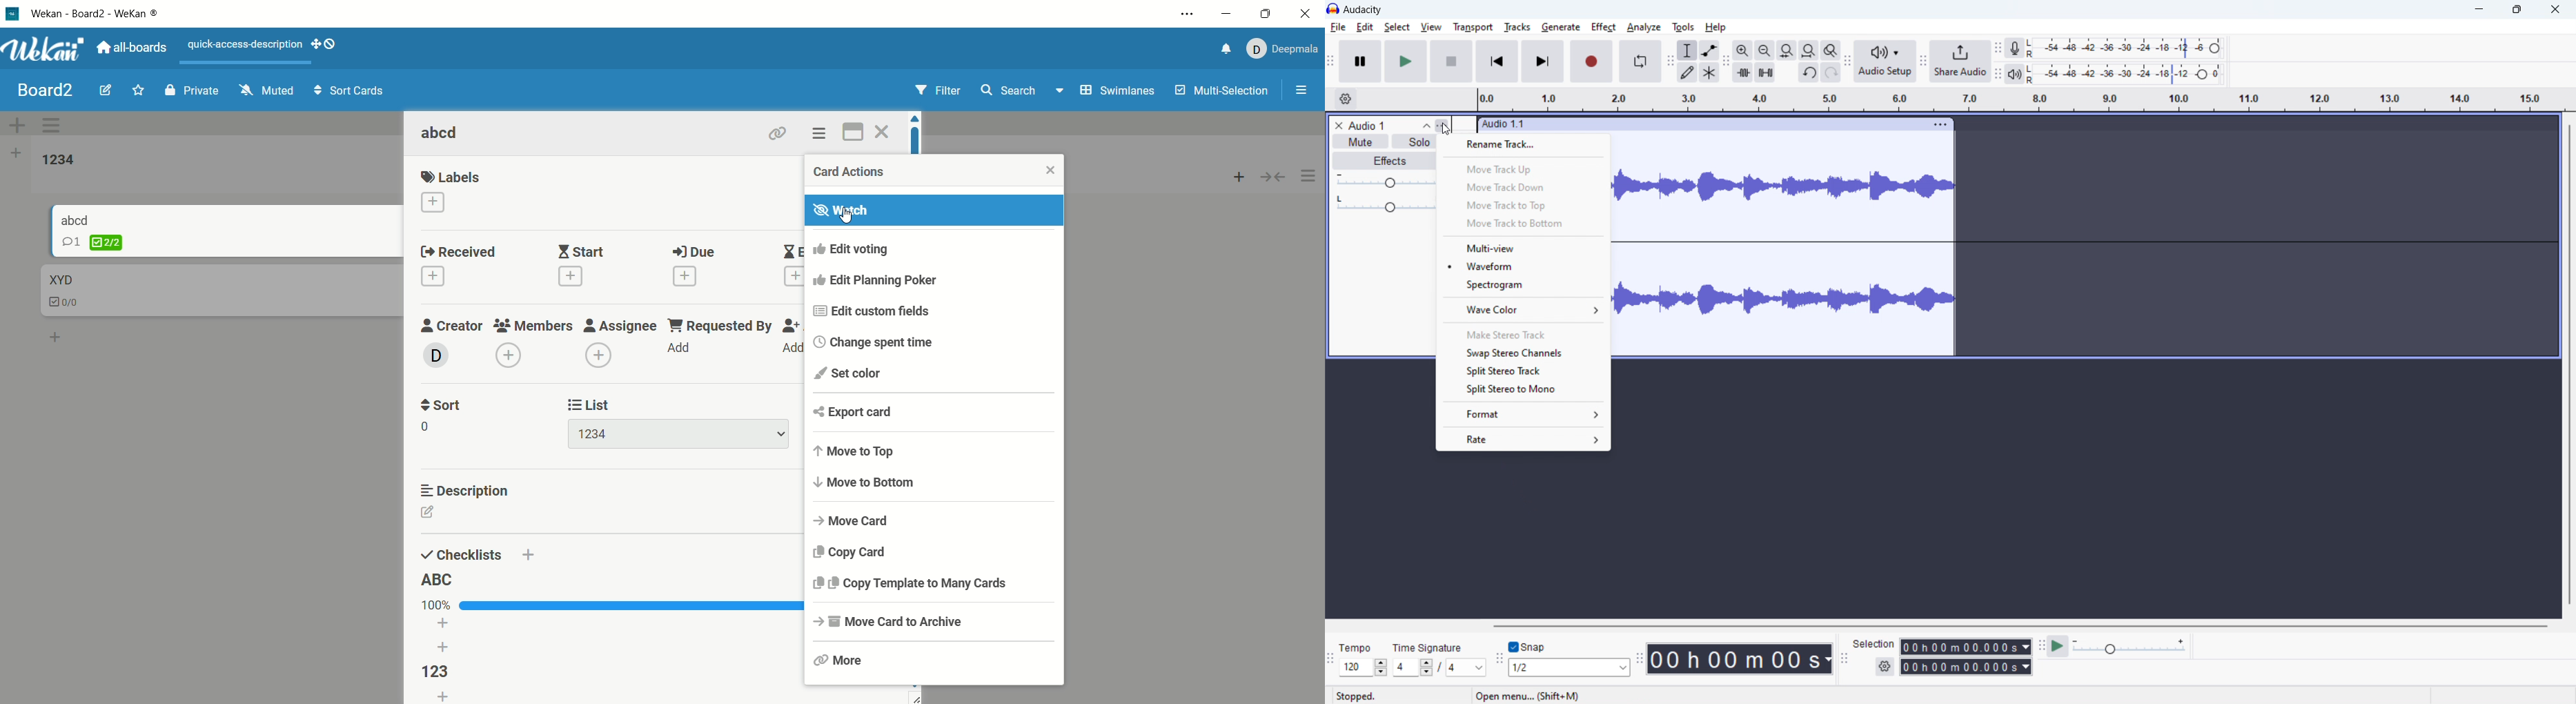 This screenshot has height=728, width=2576. Describe the element at coordinates (1521, 413) in the screenshot. I see `format` at that location.